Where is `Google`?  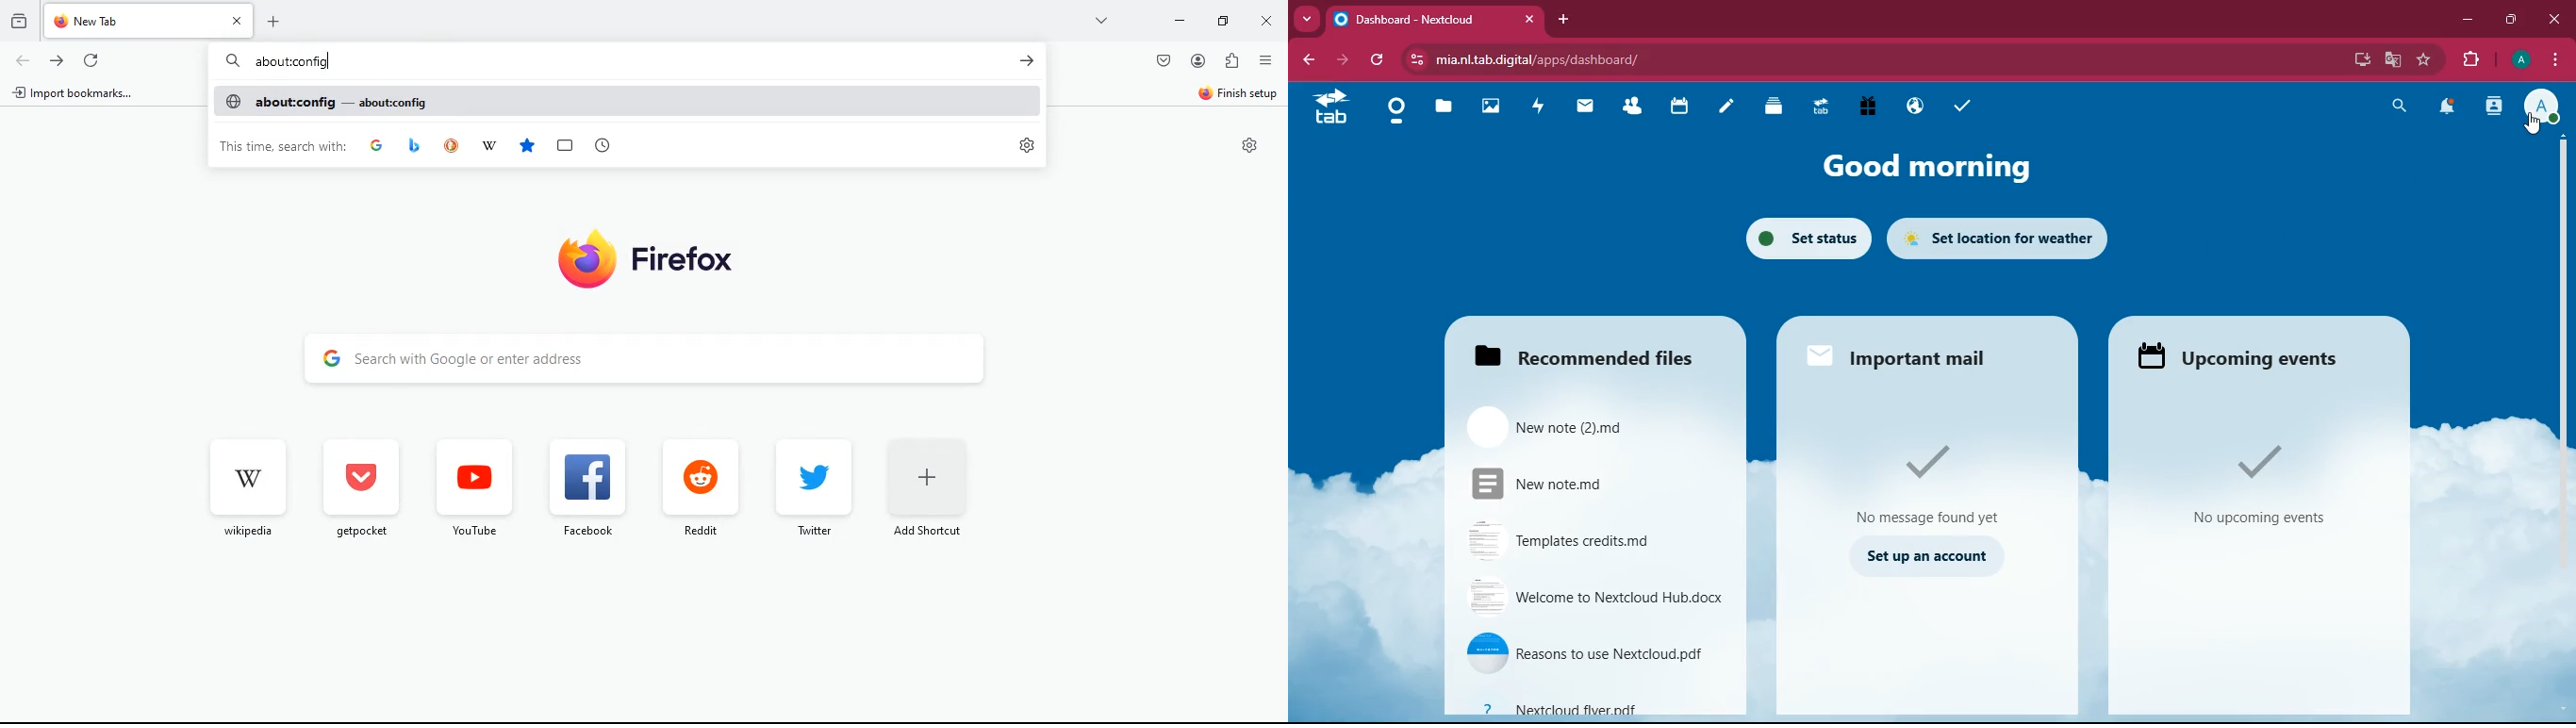
Google is located at coordinates (377, 144).